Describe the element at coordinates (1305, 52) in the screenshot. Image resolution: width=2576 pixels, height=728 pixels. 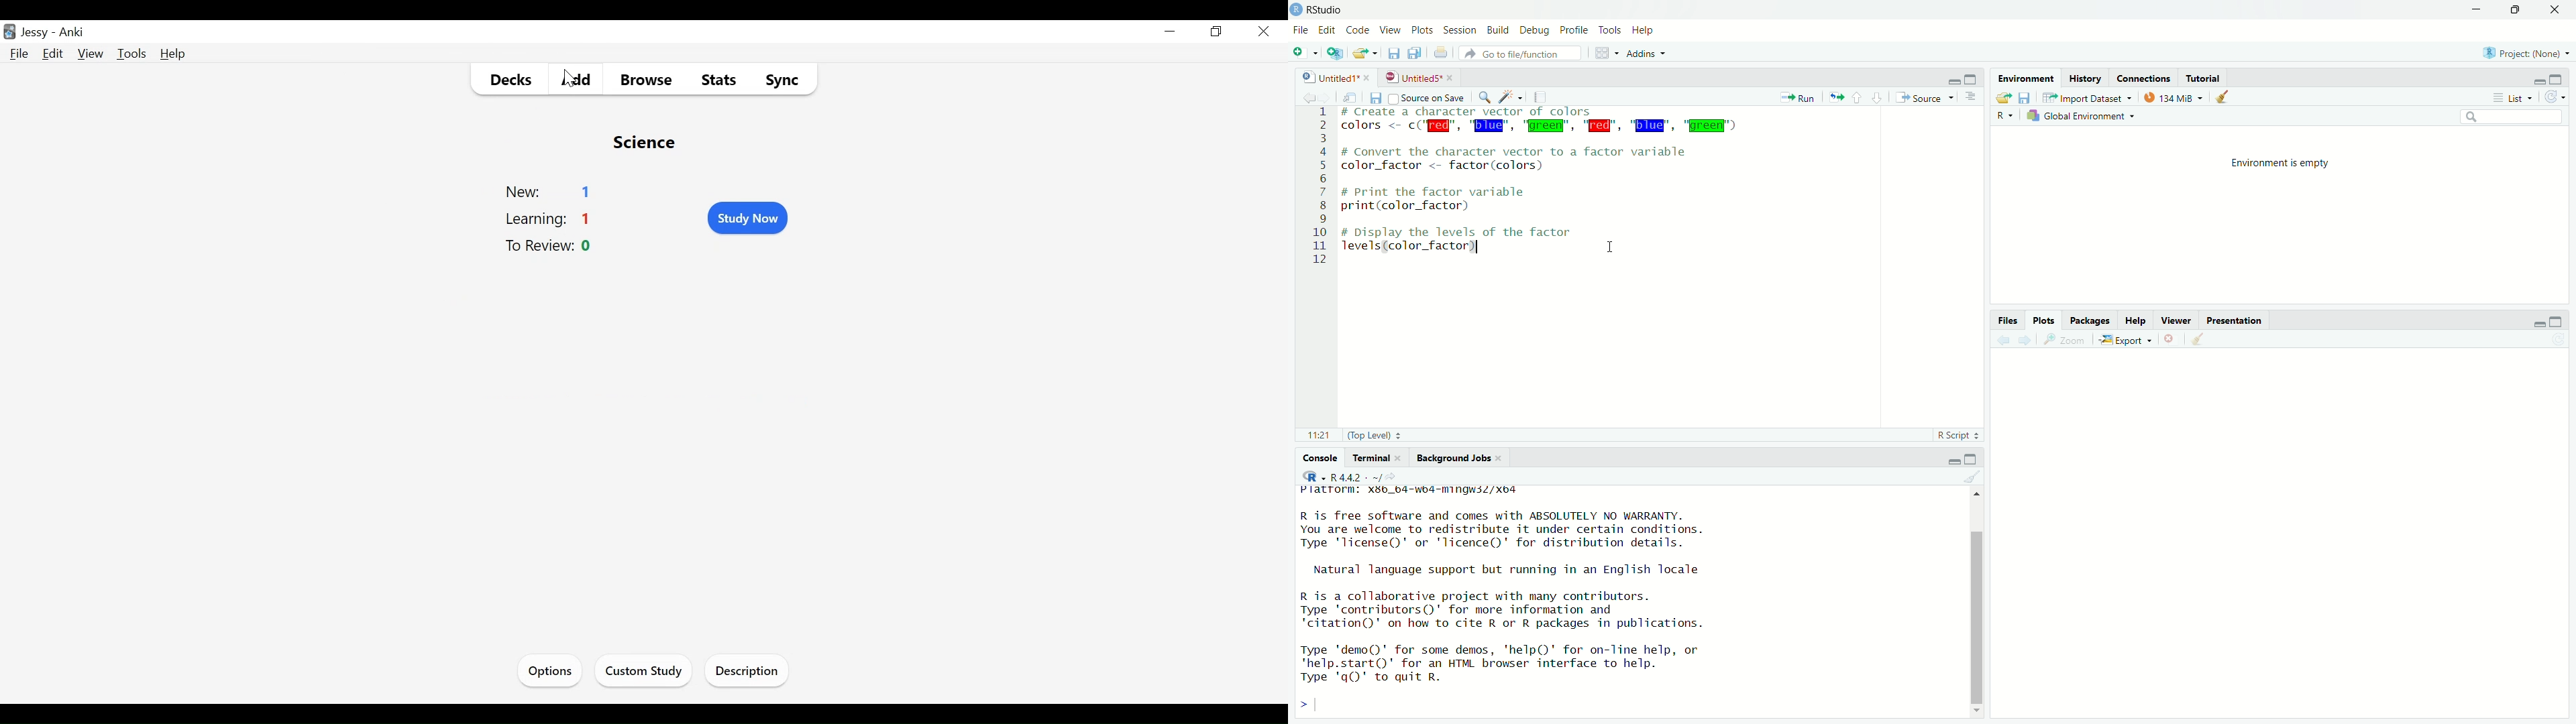
I see `new file` at that location.